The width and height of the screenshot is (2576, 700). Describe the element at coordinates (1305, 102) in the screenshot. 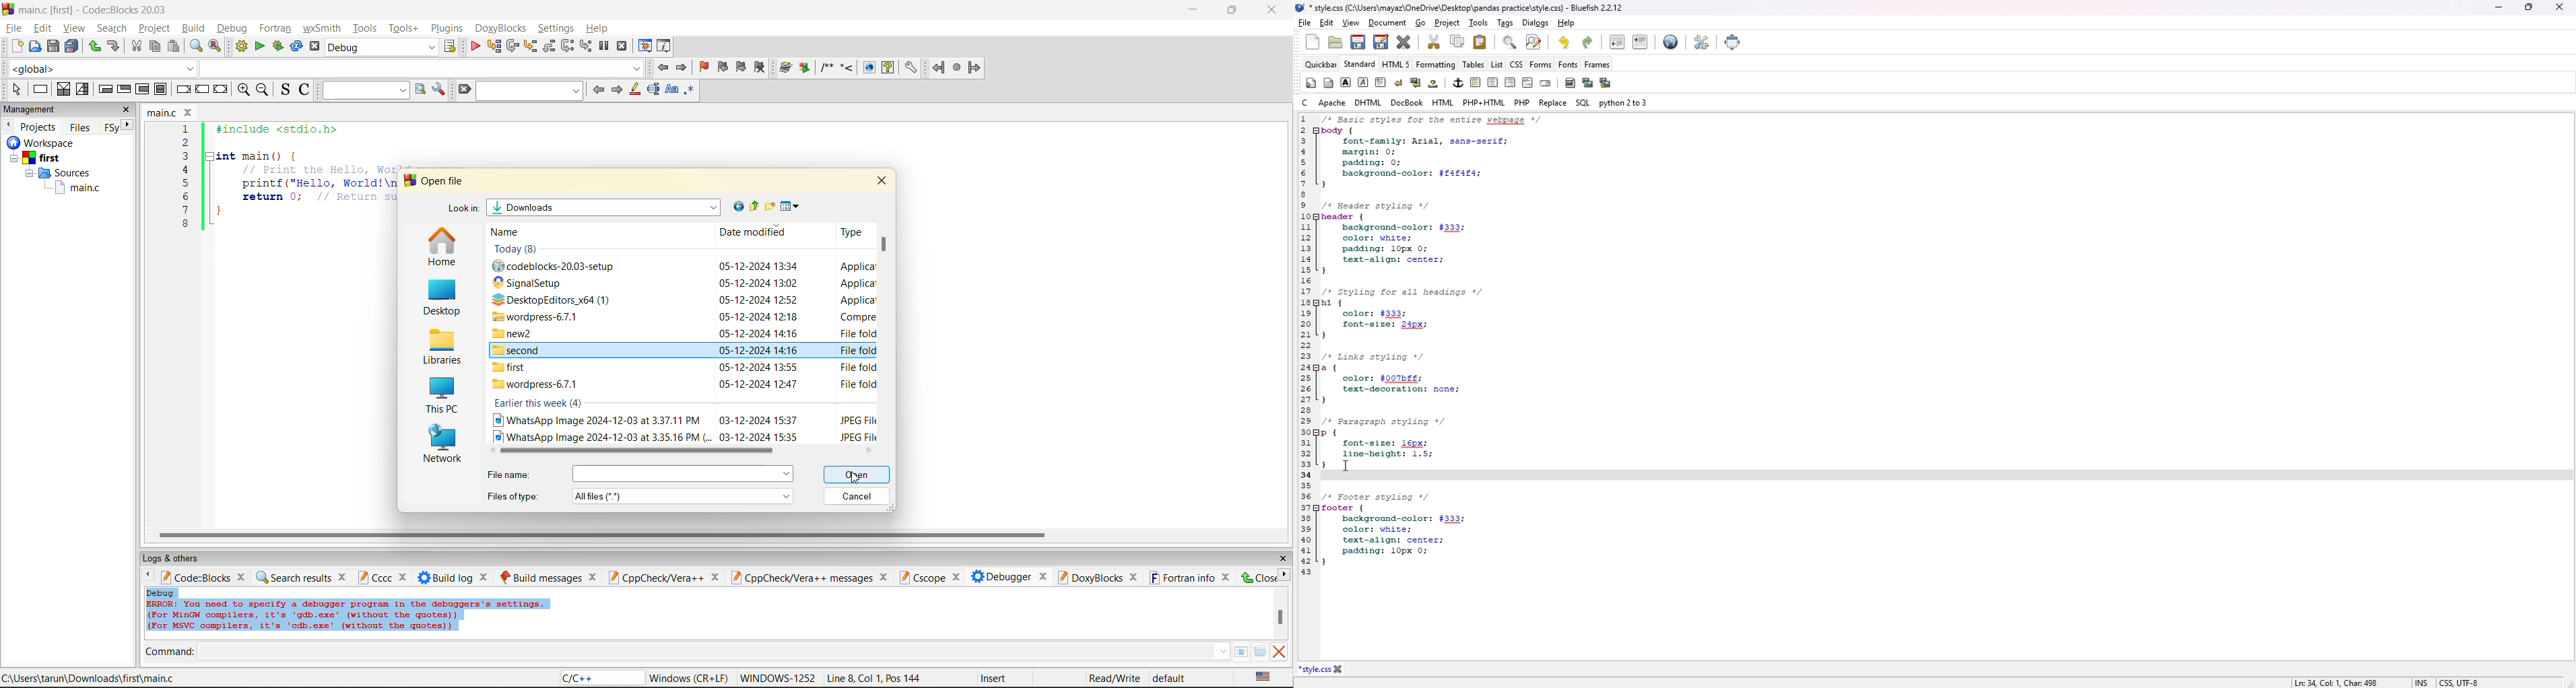

I see `c` at that location.